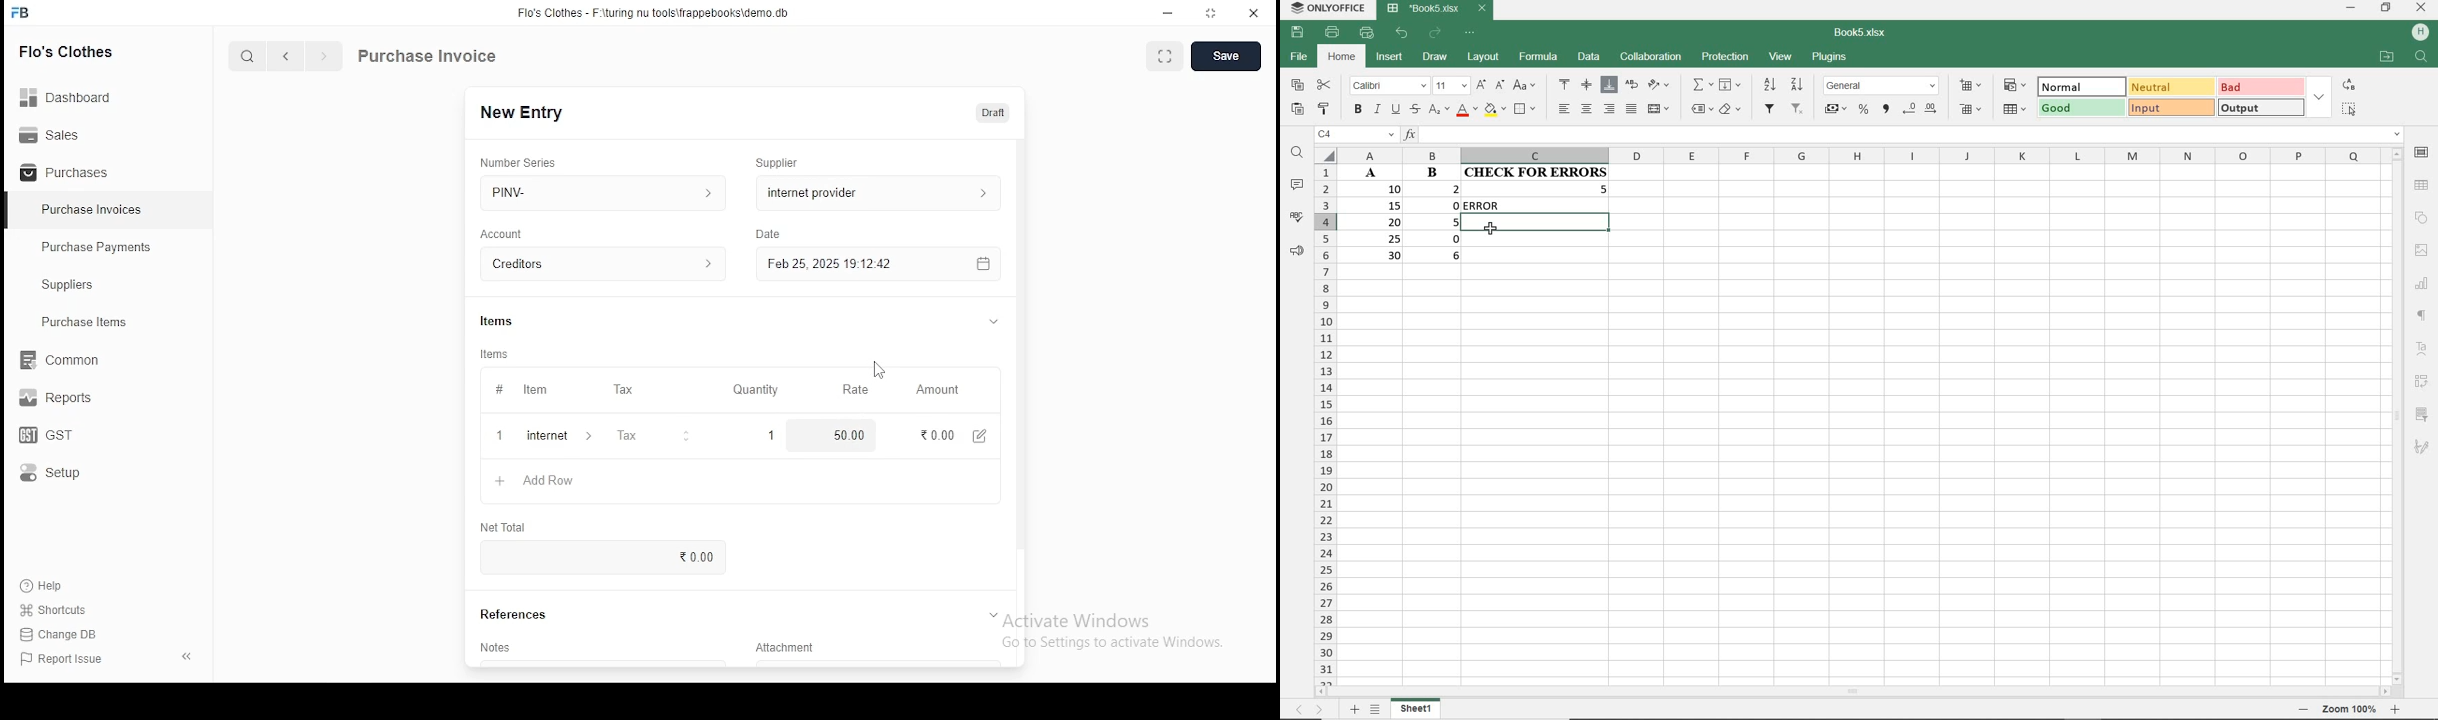  What do you see at coordinates (1228, 57) in the screenshot?
I see `create` at bounding box center [1228, 57].